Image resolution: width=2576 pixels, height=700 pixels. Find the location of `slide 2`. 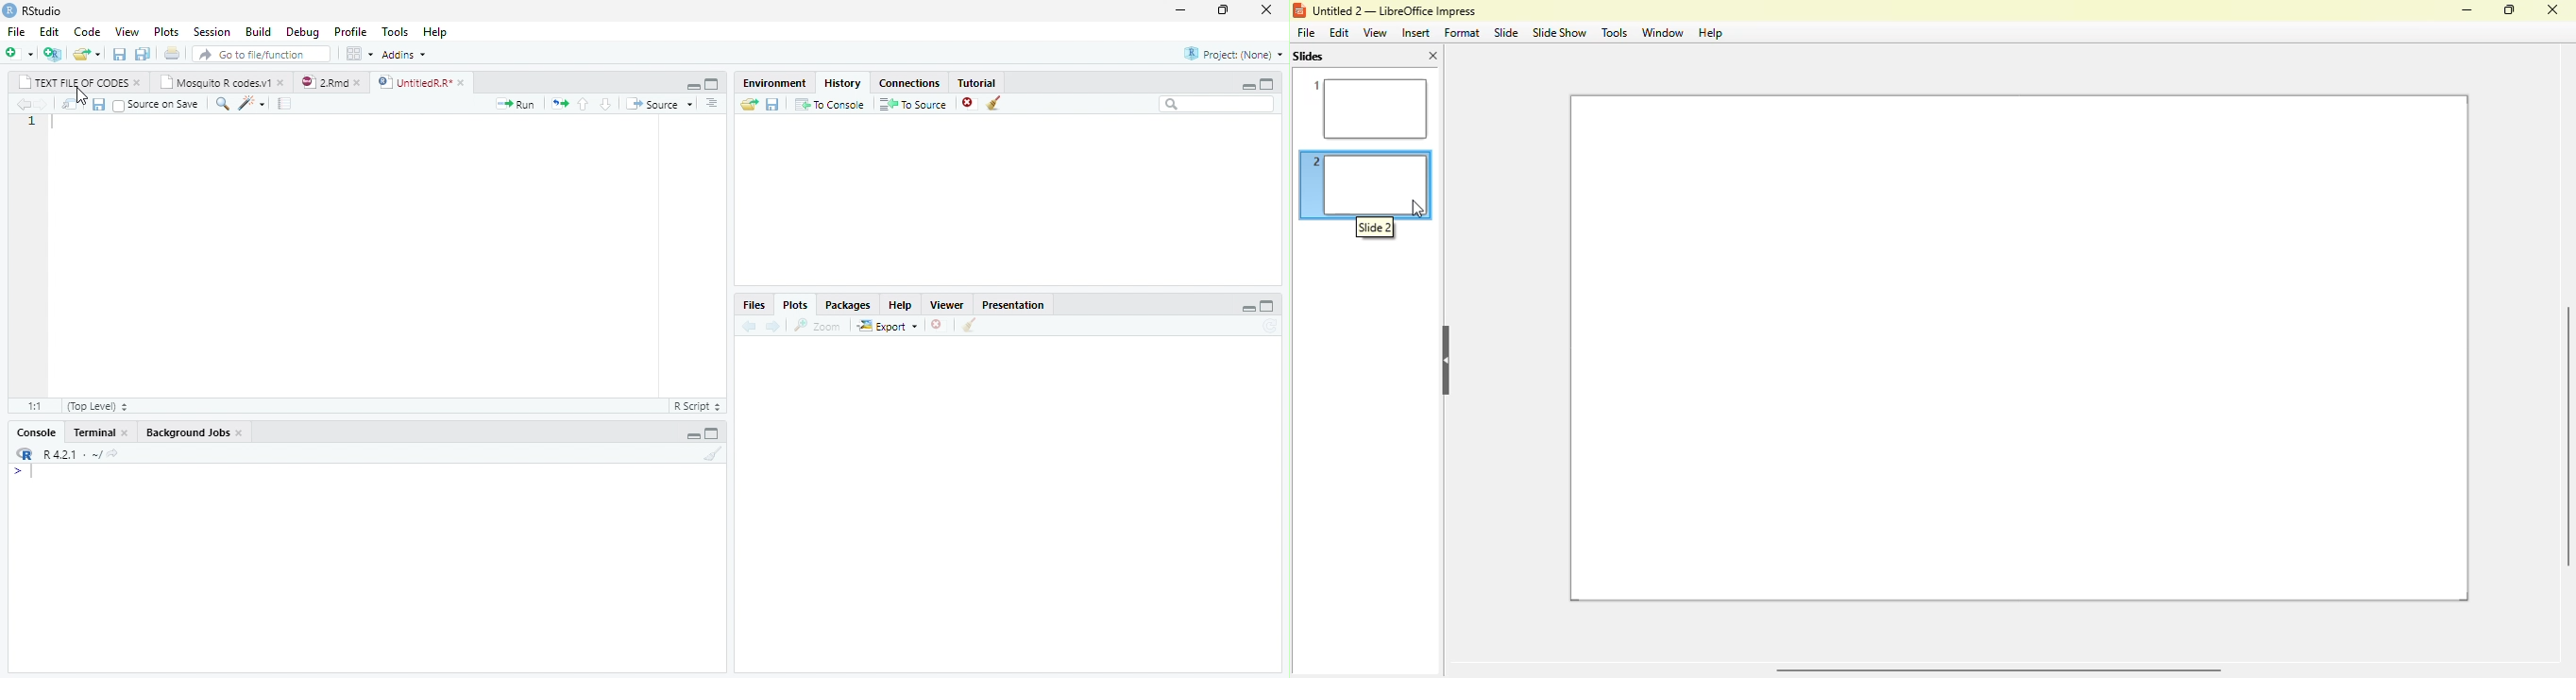

slide 2 is located at coordinates (1376, 227).